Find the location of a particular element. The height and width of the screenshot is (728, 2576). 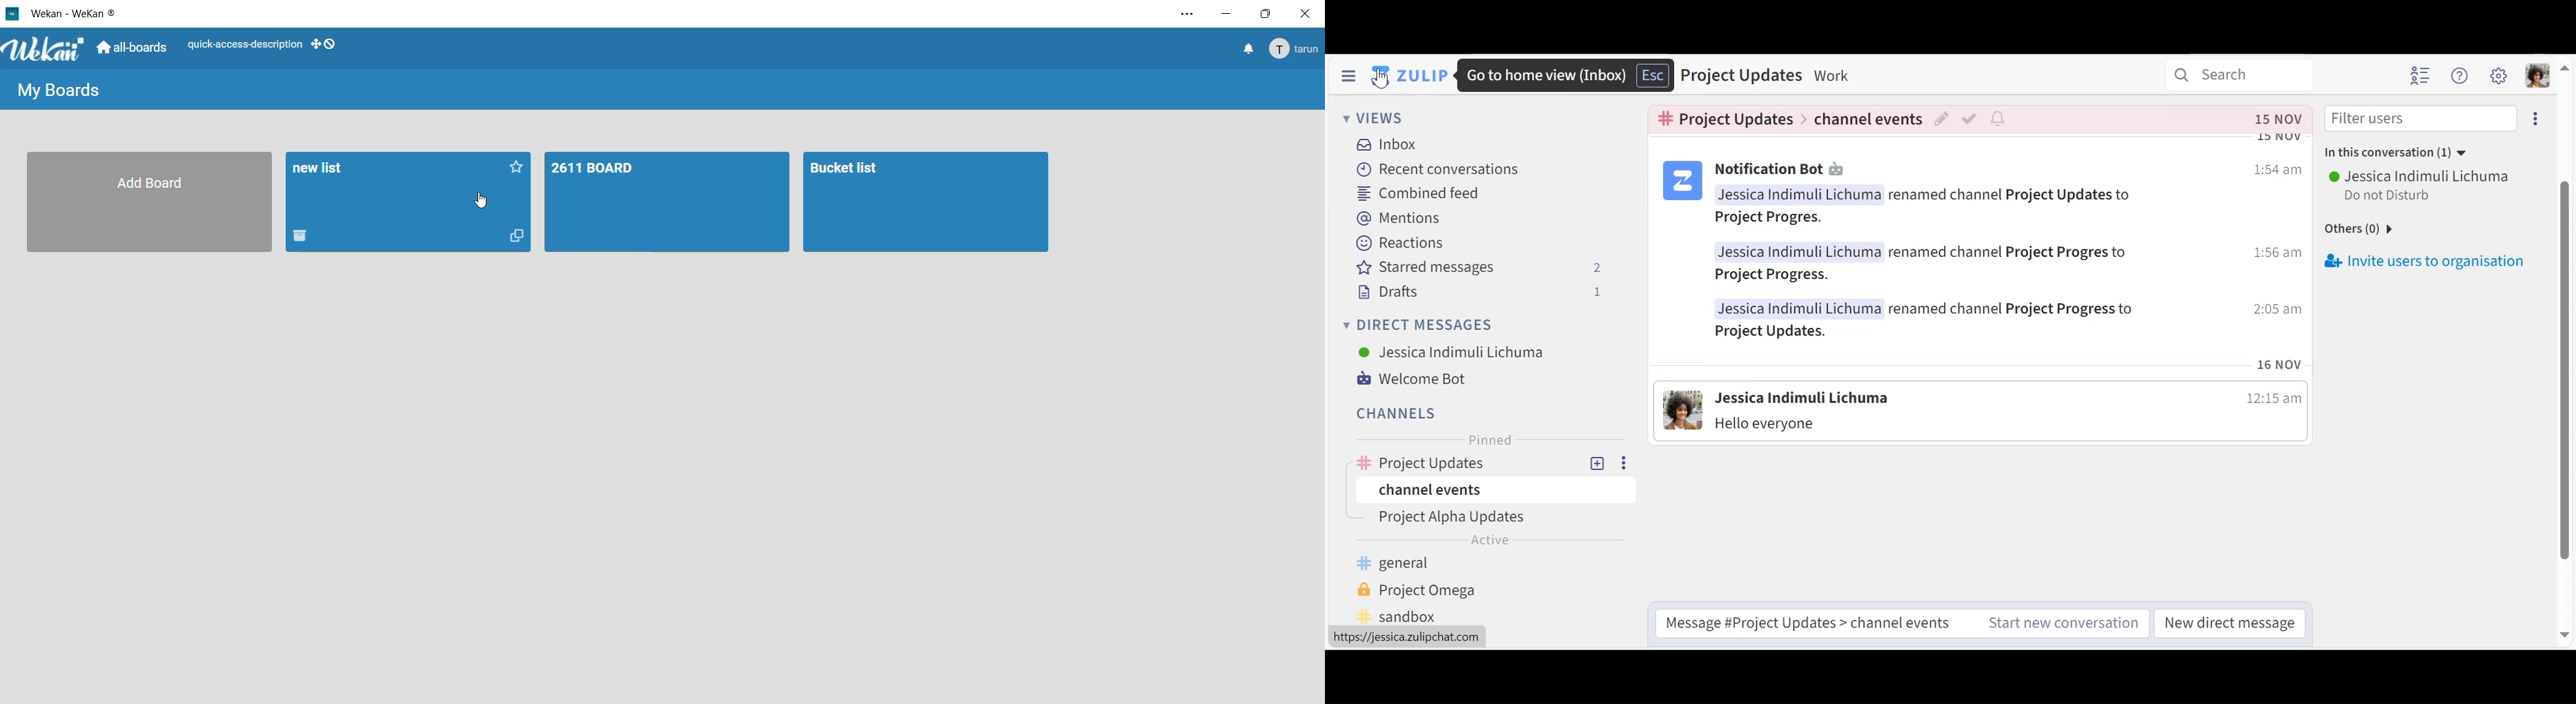

date is located at coordinates (2276, 364).